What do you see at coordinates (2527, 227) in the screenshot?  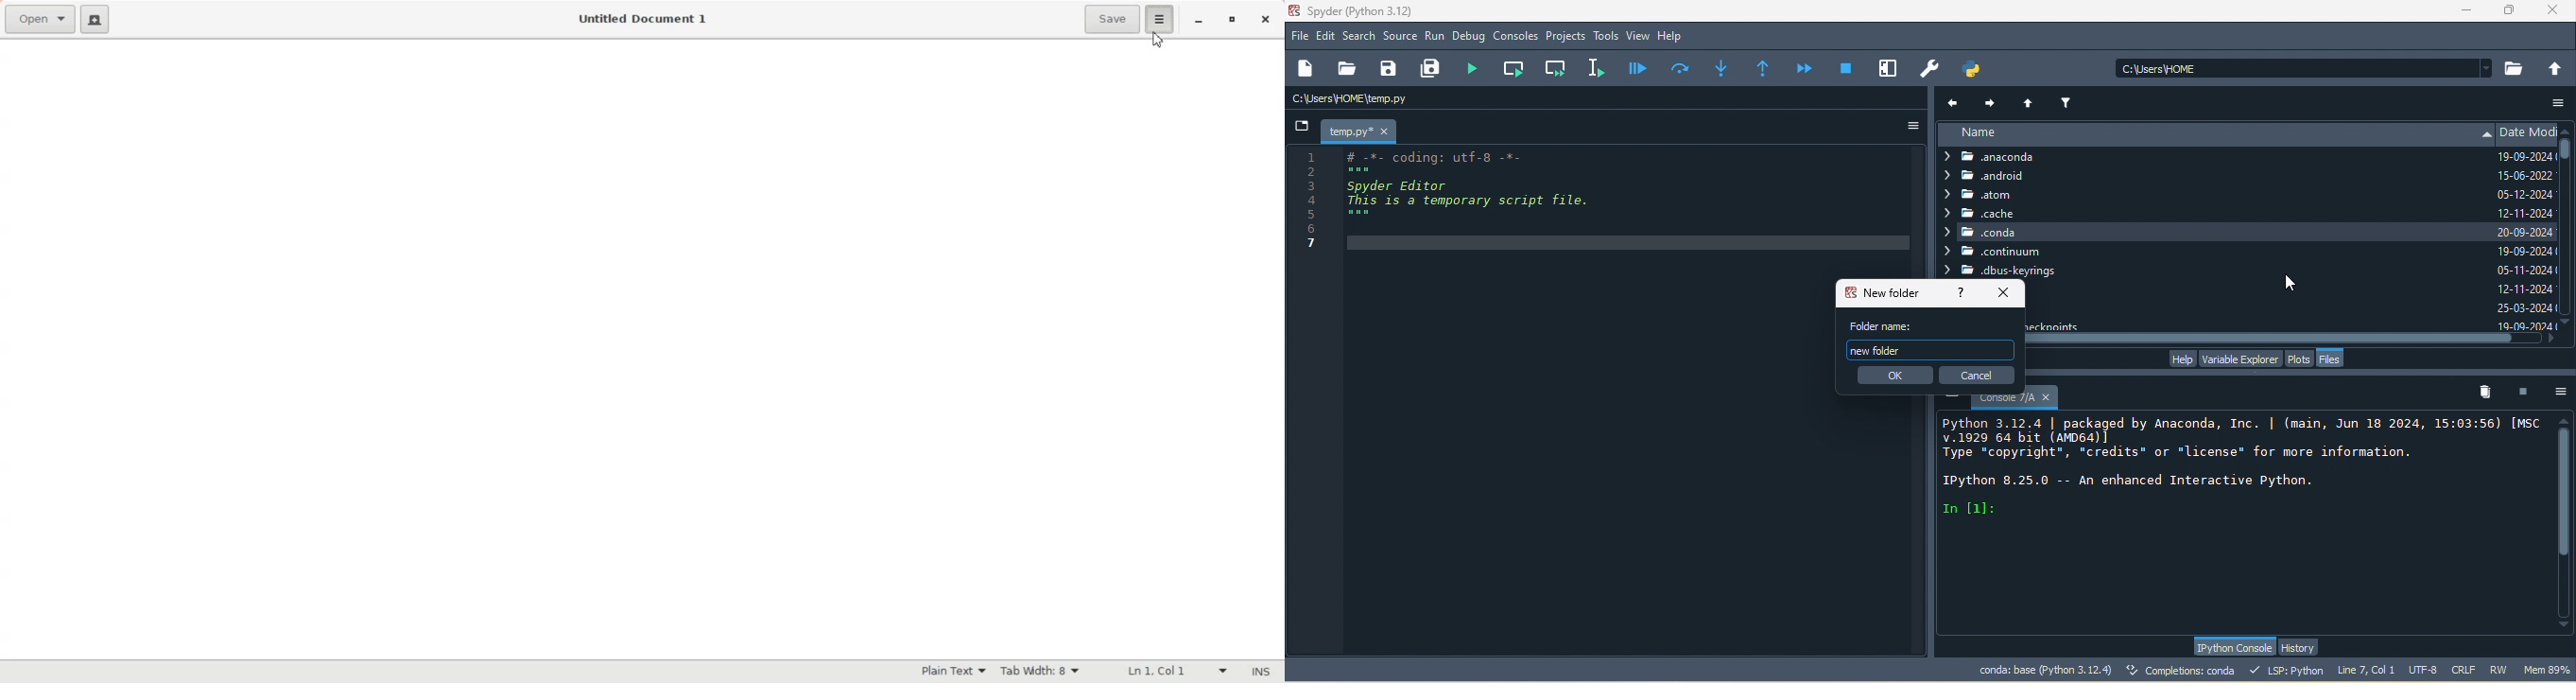 I see `date modified` at bounding box center [2527, 227].